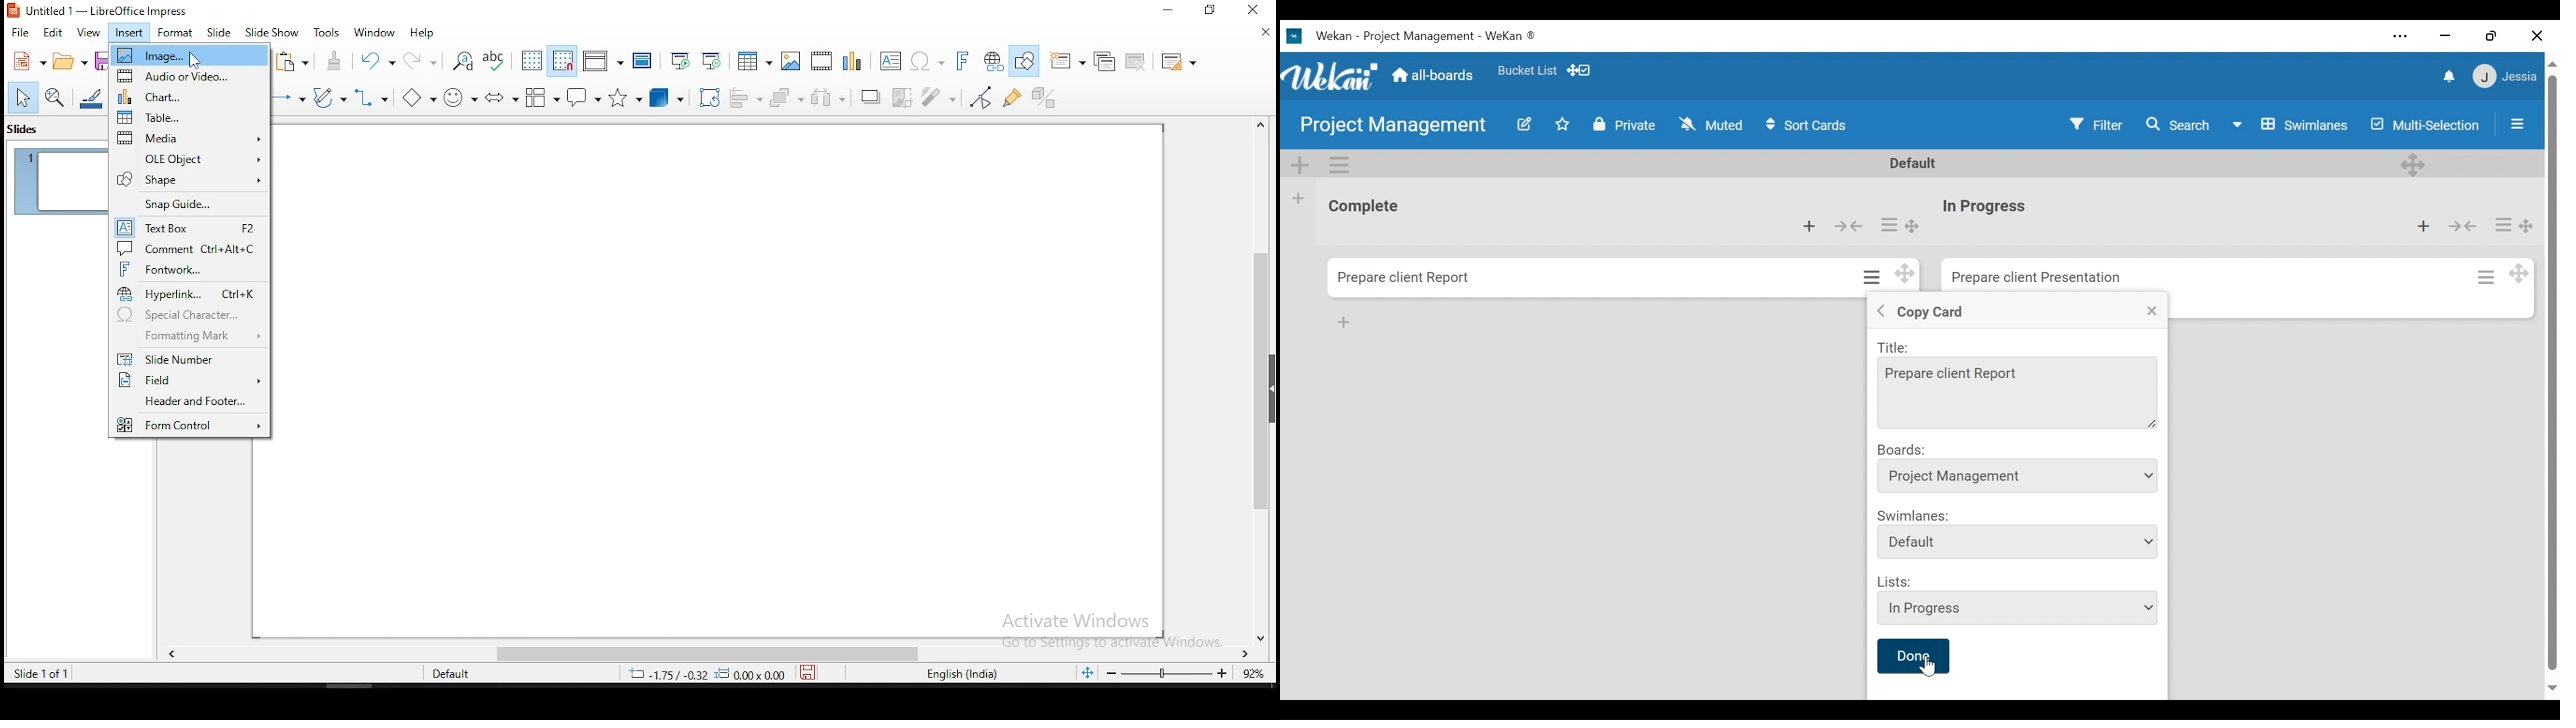 This screenshot has width=2576, height=728. I want to click on Deesktop drag handle, so click(2413, 164).